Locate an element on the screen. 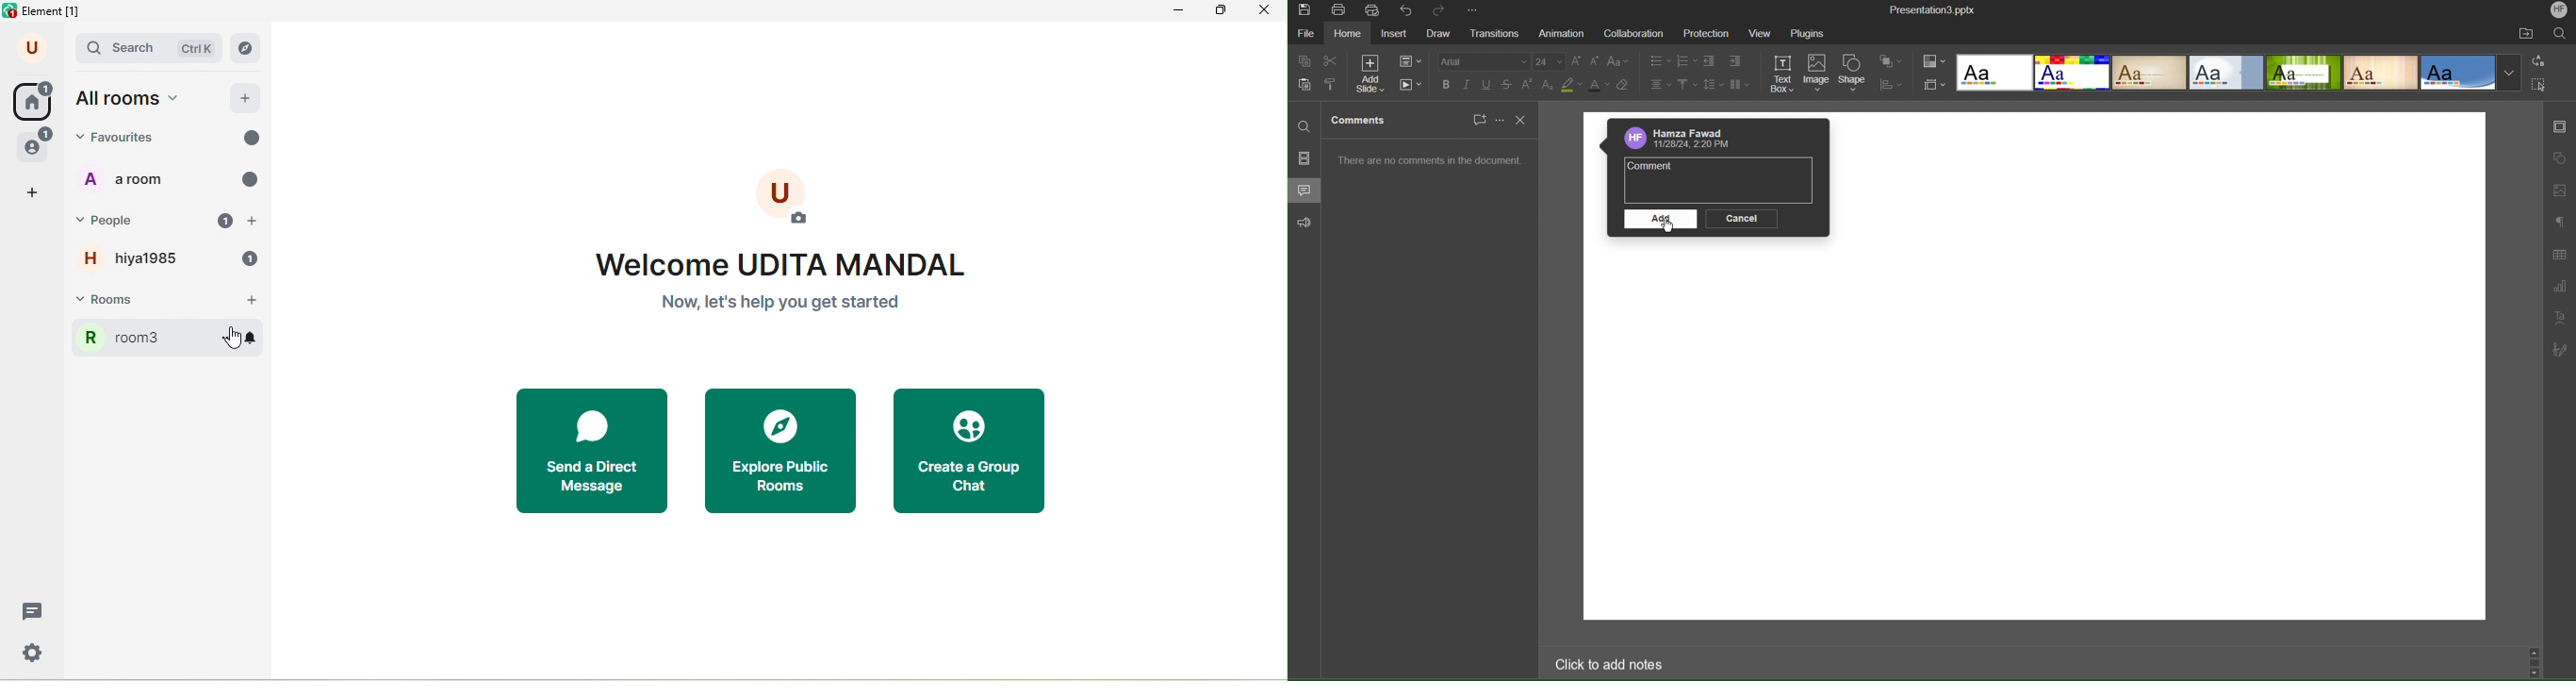  Signature is located at coordinates (2559, 351).